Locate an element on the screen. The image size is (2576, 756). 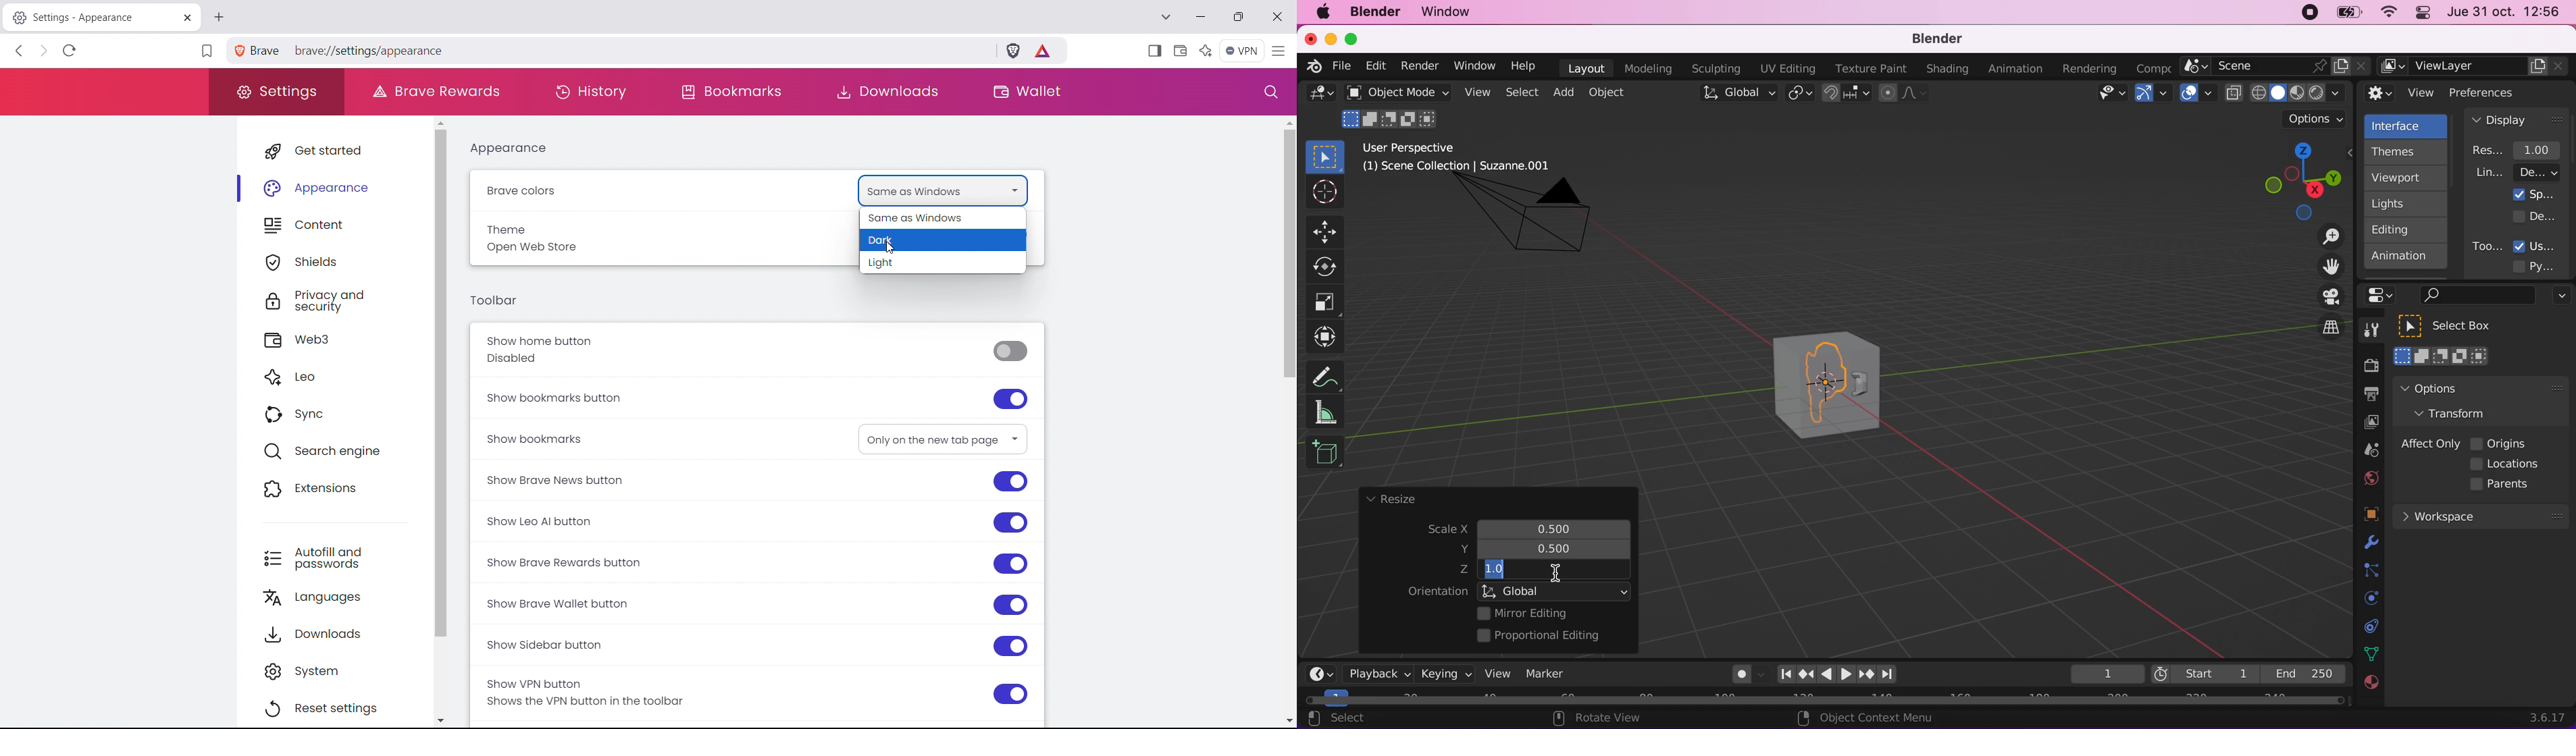
leo is located at coordinates (342, 377).